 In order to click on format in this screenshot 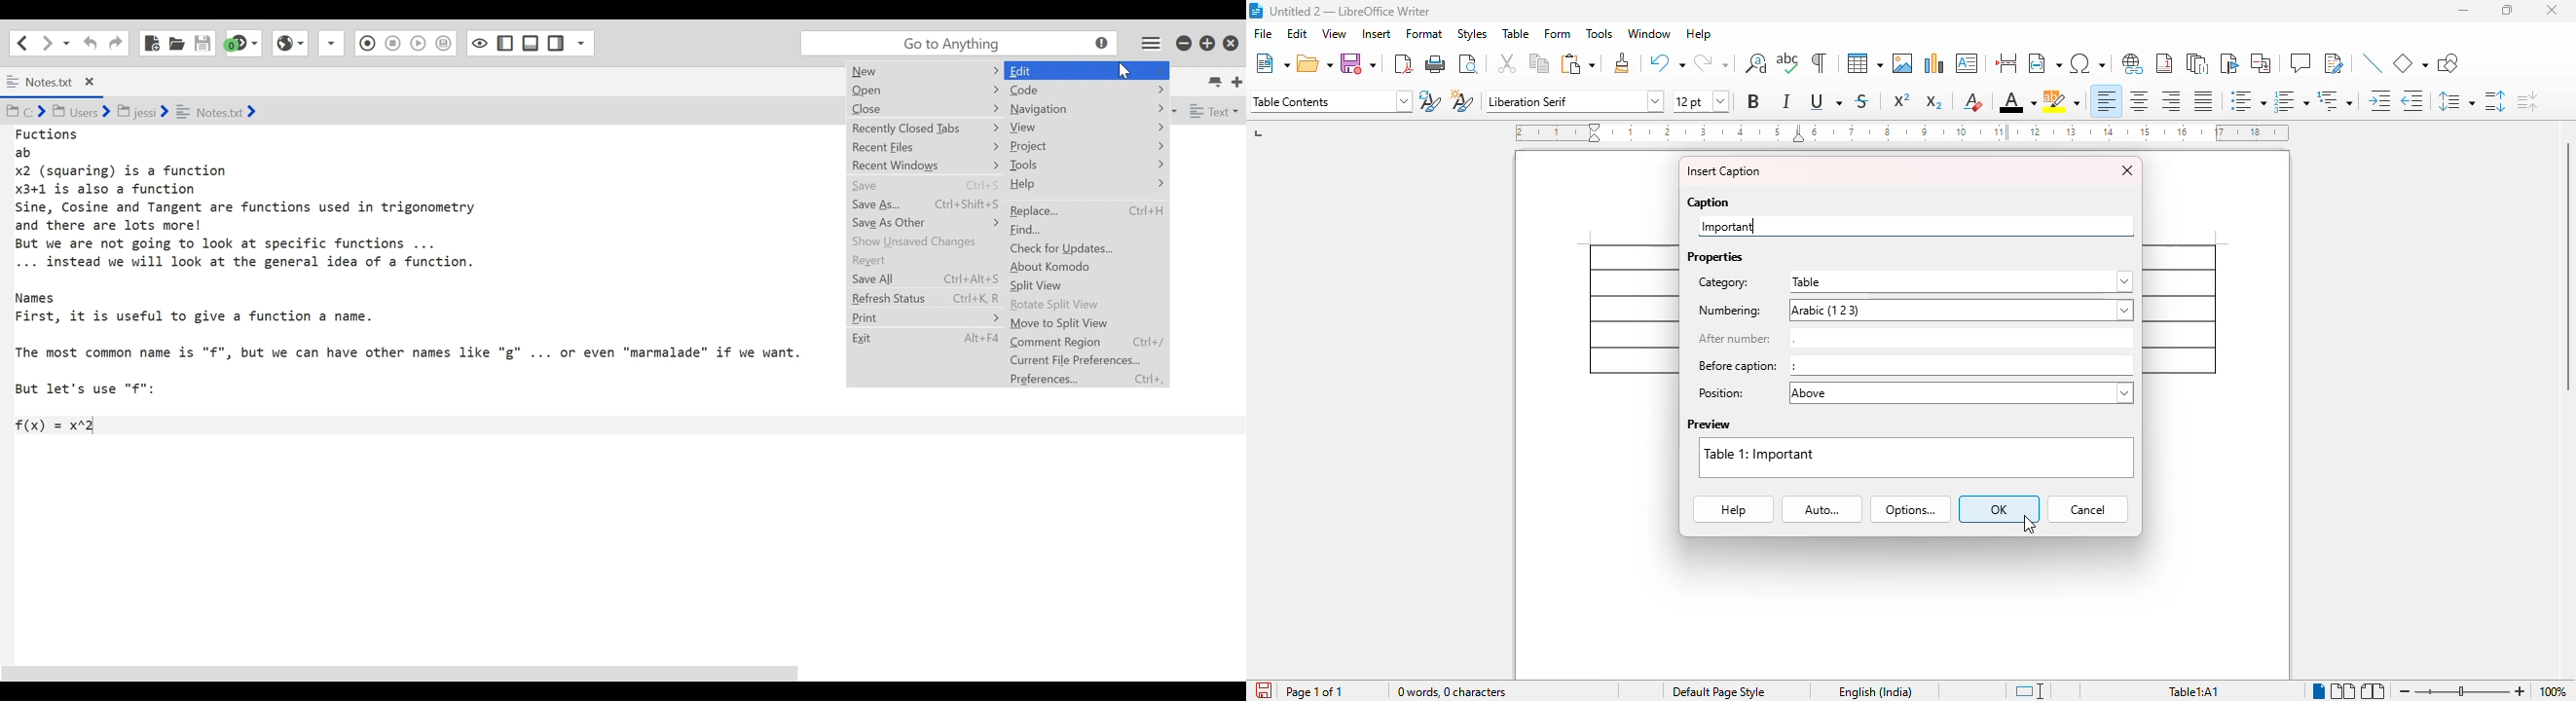, I will do `click(1424, 34)`.